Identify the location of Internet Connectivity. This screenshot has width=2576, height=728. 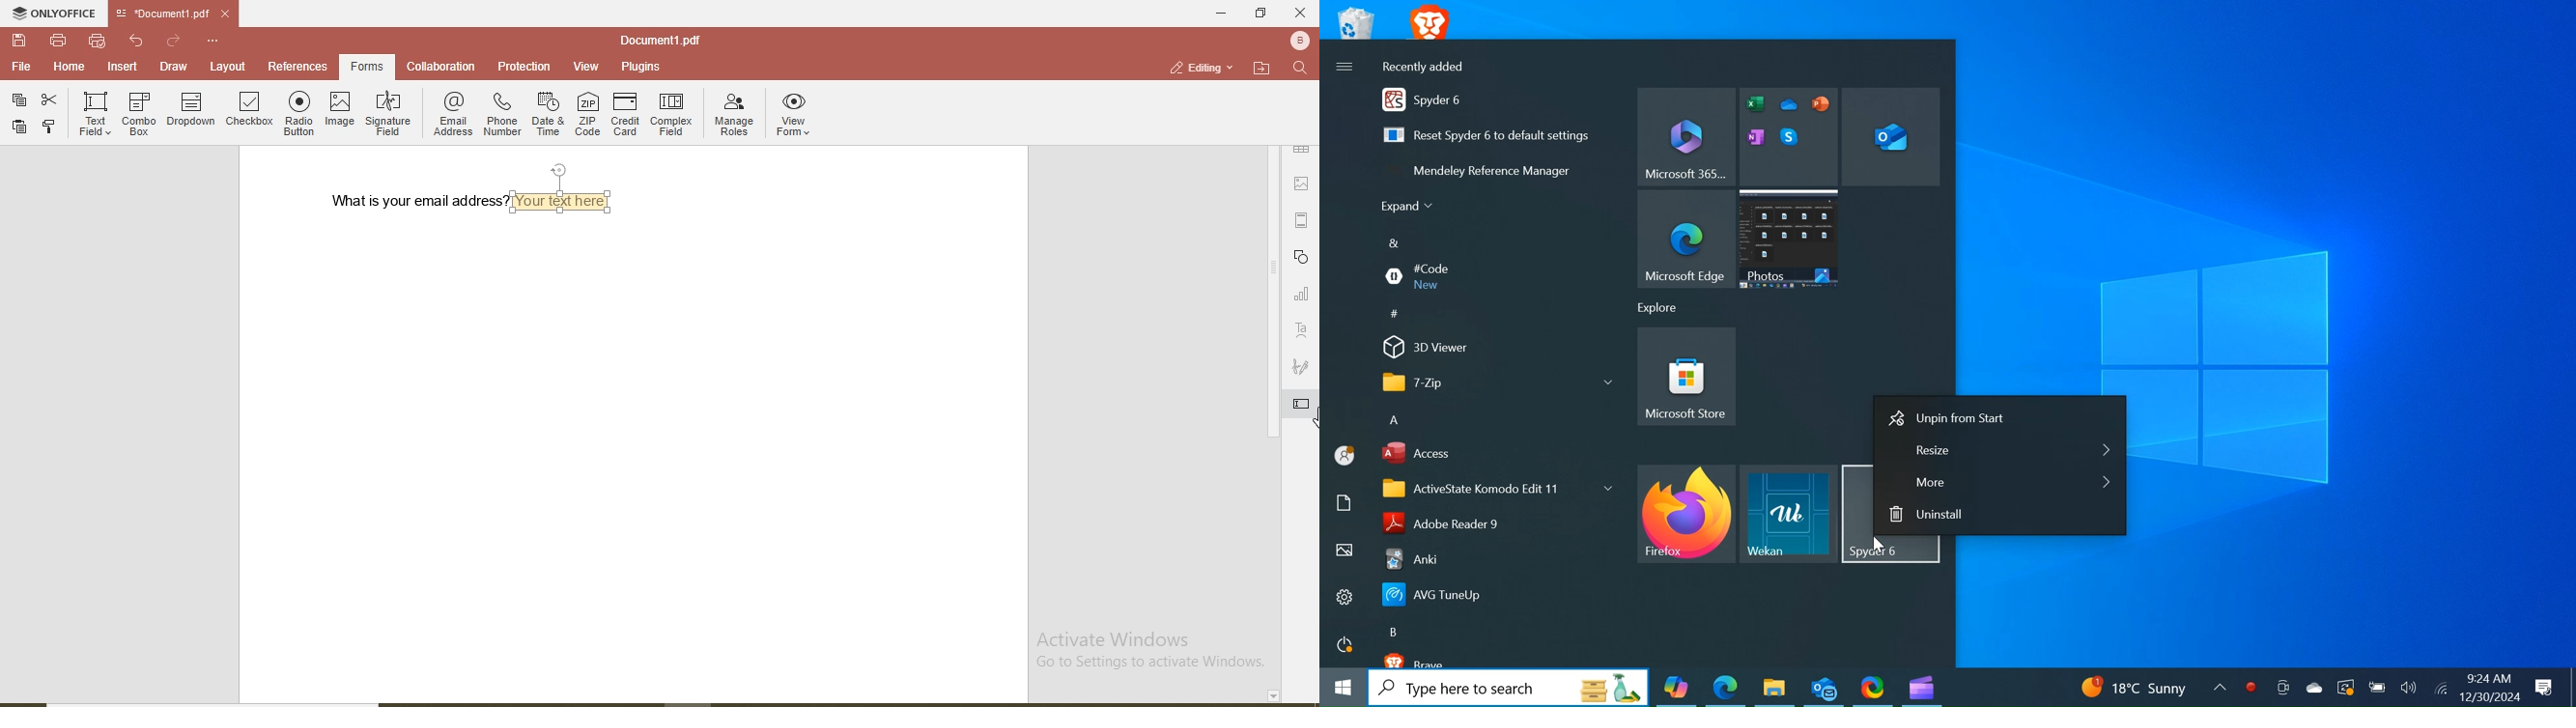
(2441, 687).